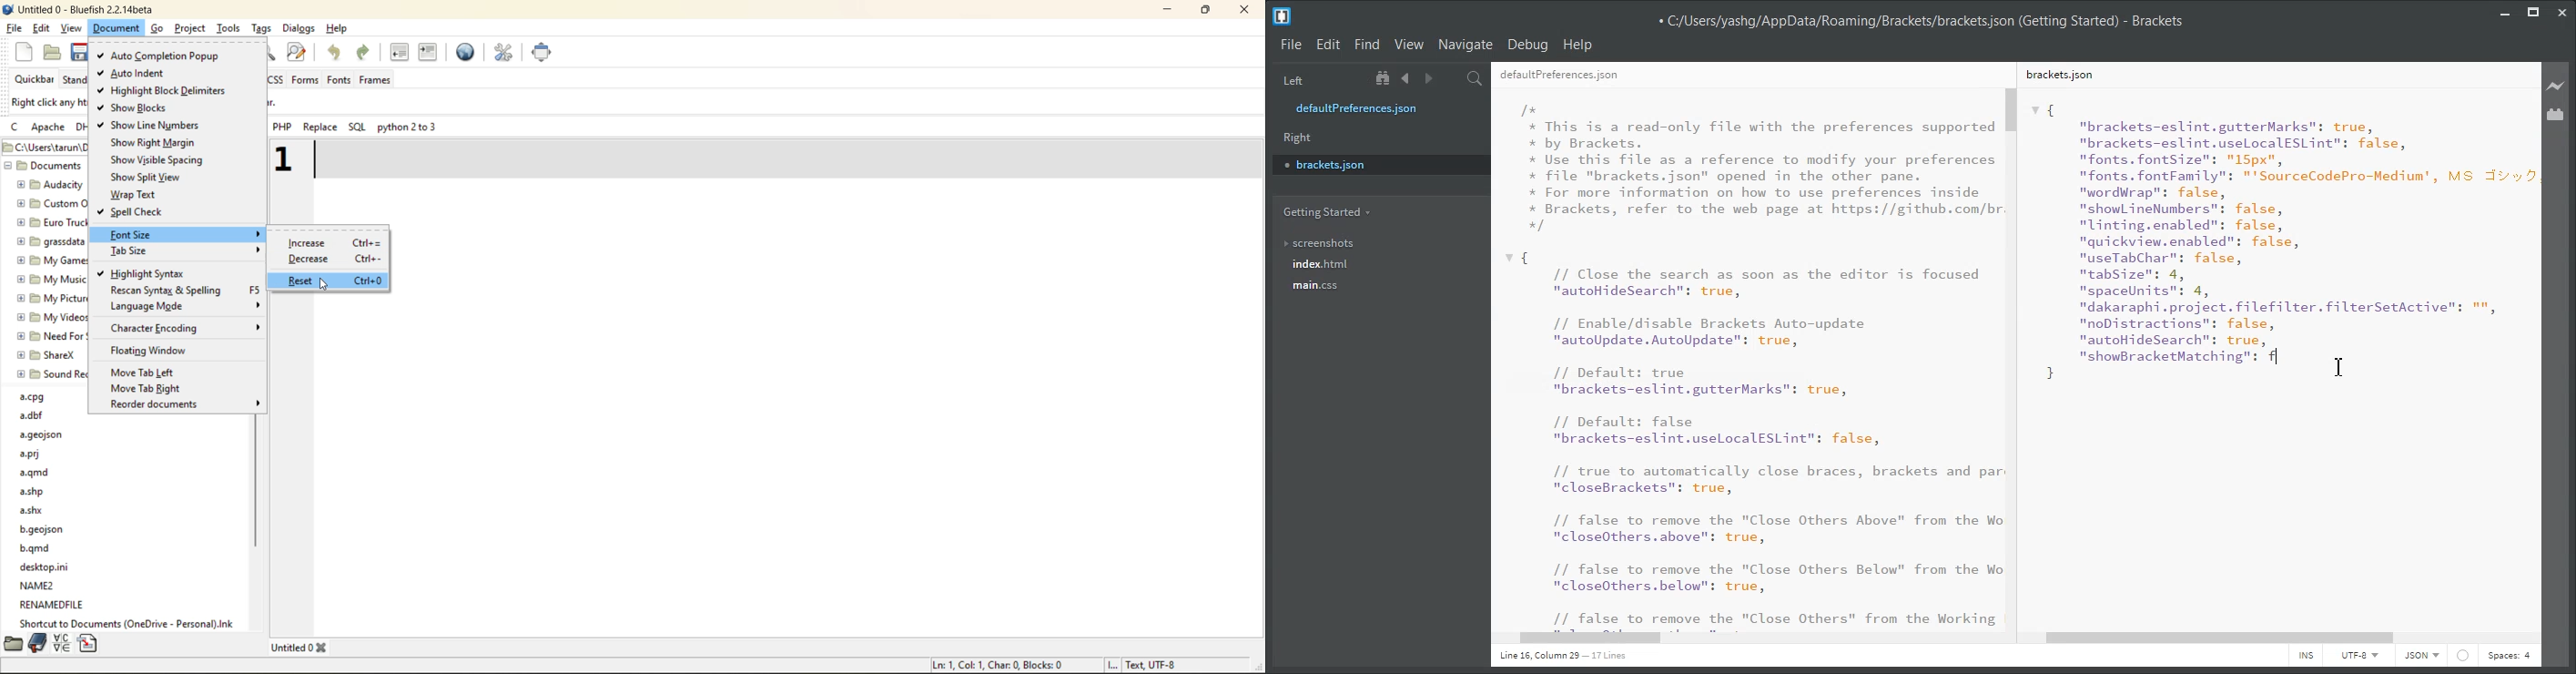  What do you see at coordinates (1409, 45) in the screenshot?
I see `View` at bounding box center [1409, 45].